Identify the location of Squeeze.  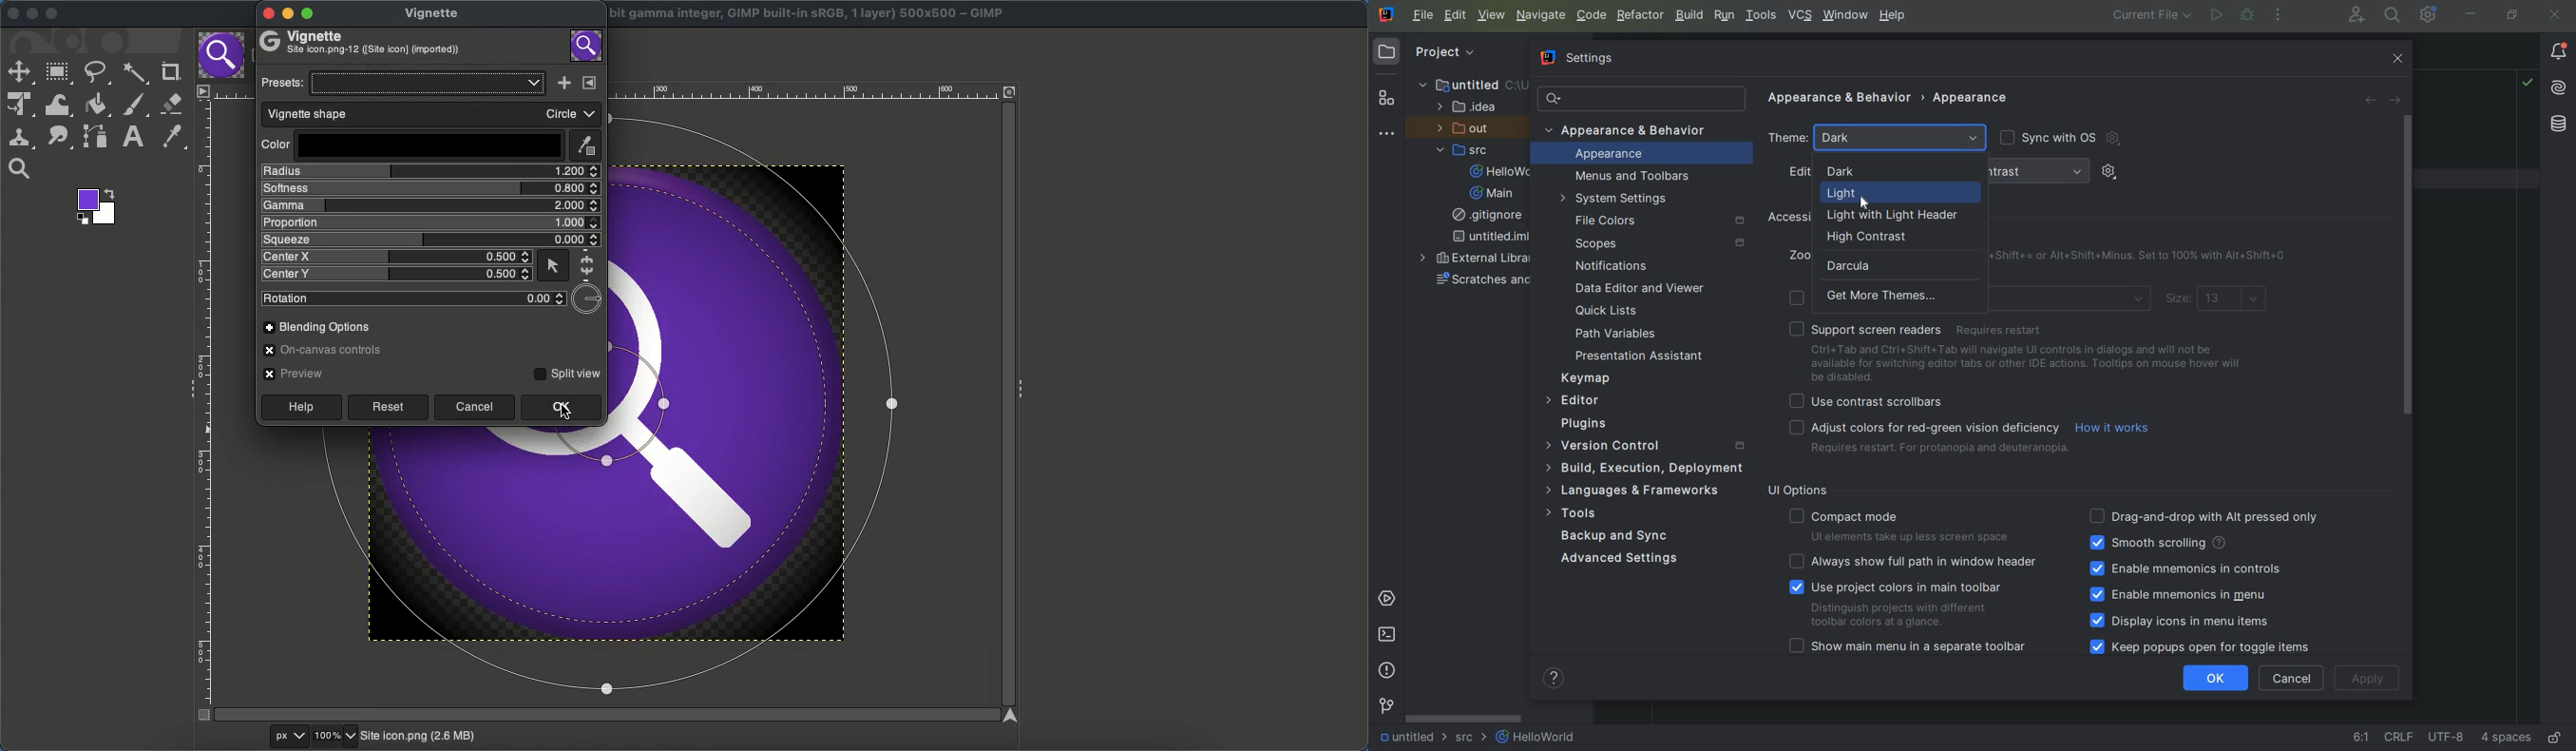
(427, 240).